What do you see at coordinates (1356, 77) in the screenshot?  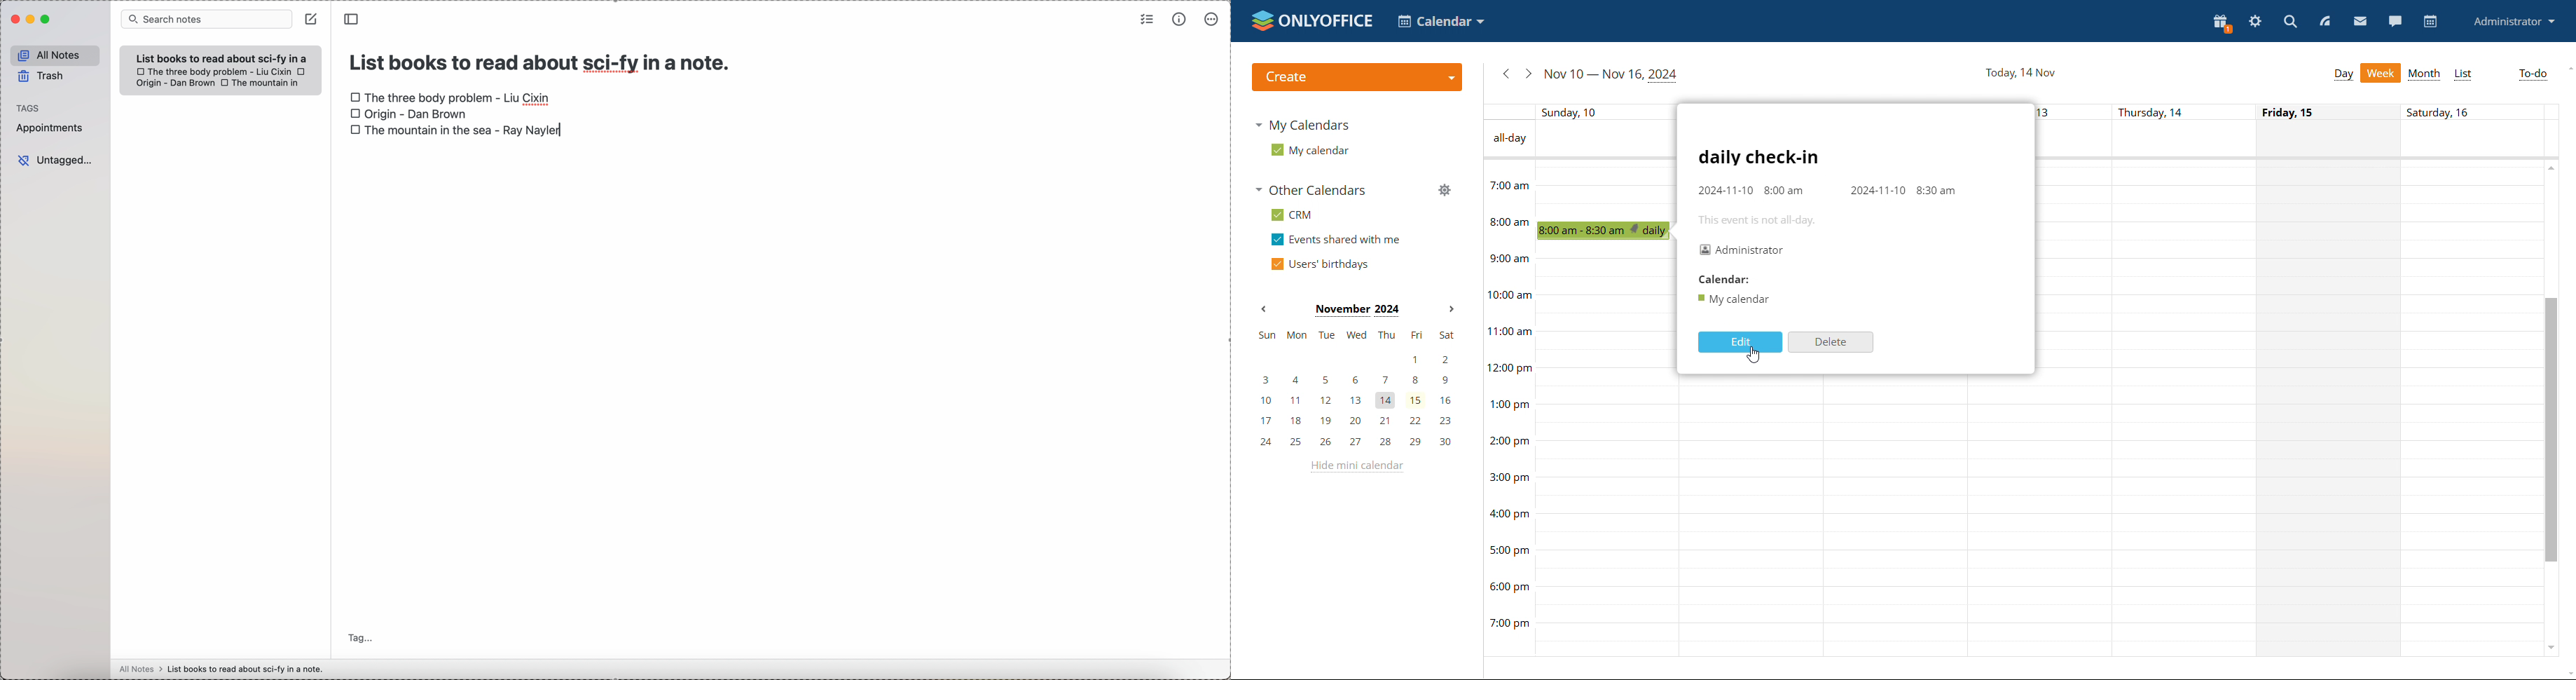 I see `create` at bounding box center [1356, 77].